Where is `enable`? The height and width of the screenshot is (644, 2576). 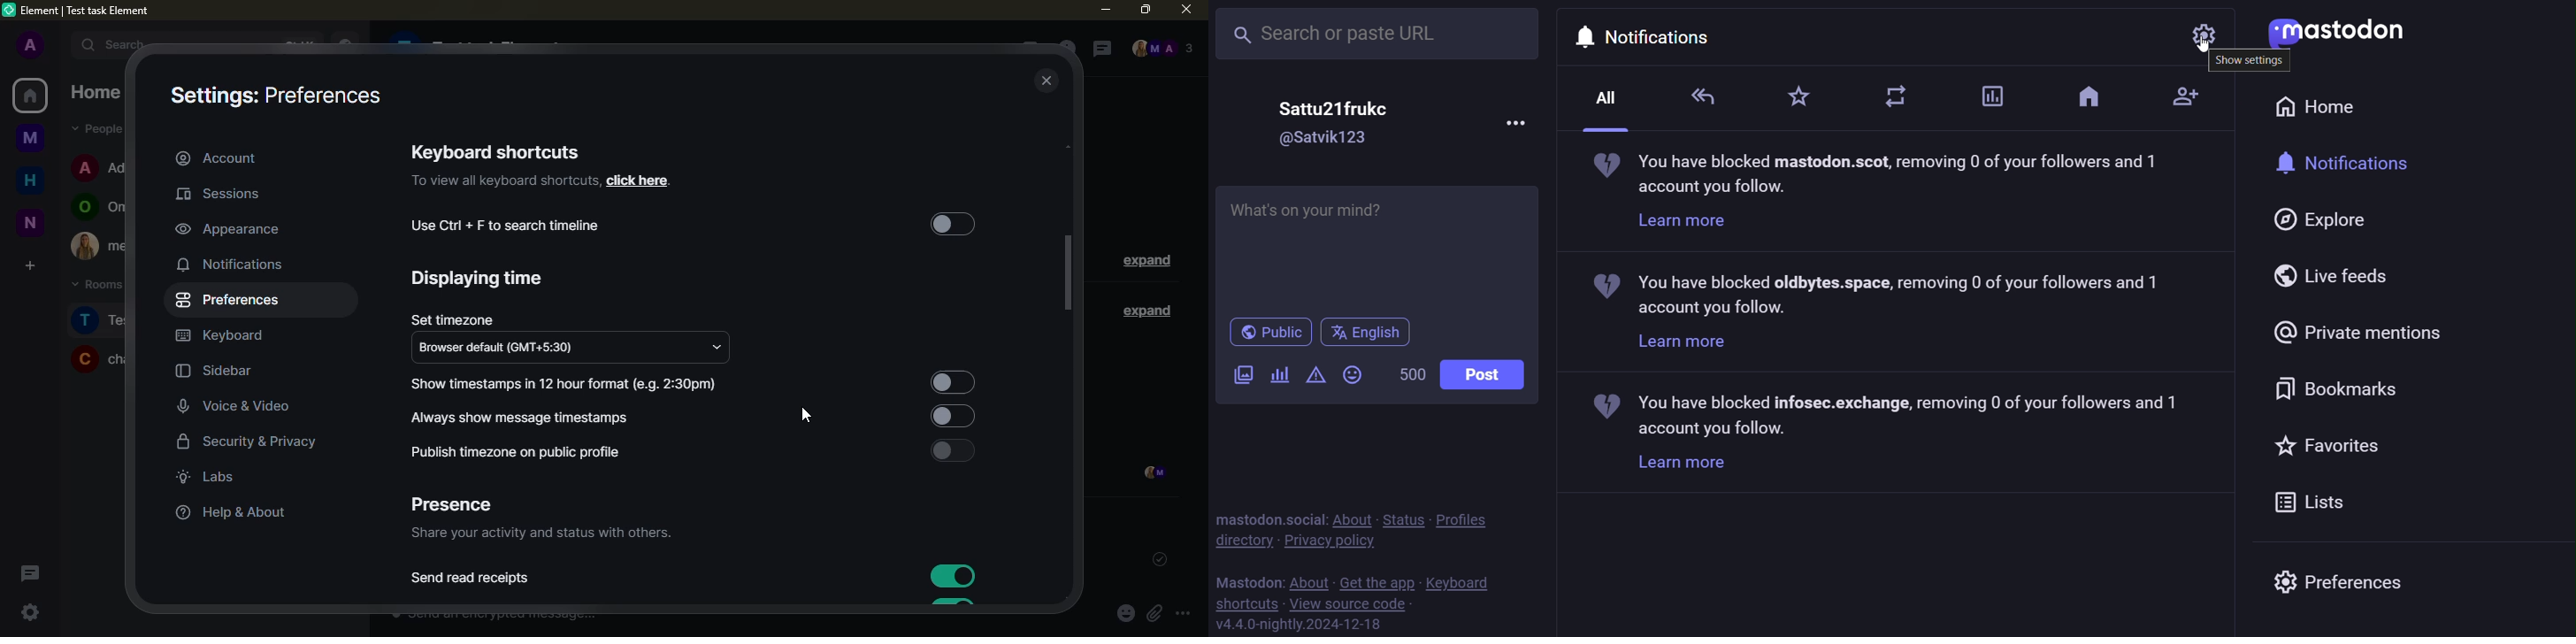
enable is located at coordinates (953, 226).